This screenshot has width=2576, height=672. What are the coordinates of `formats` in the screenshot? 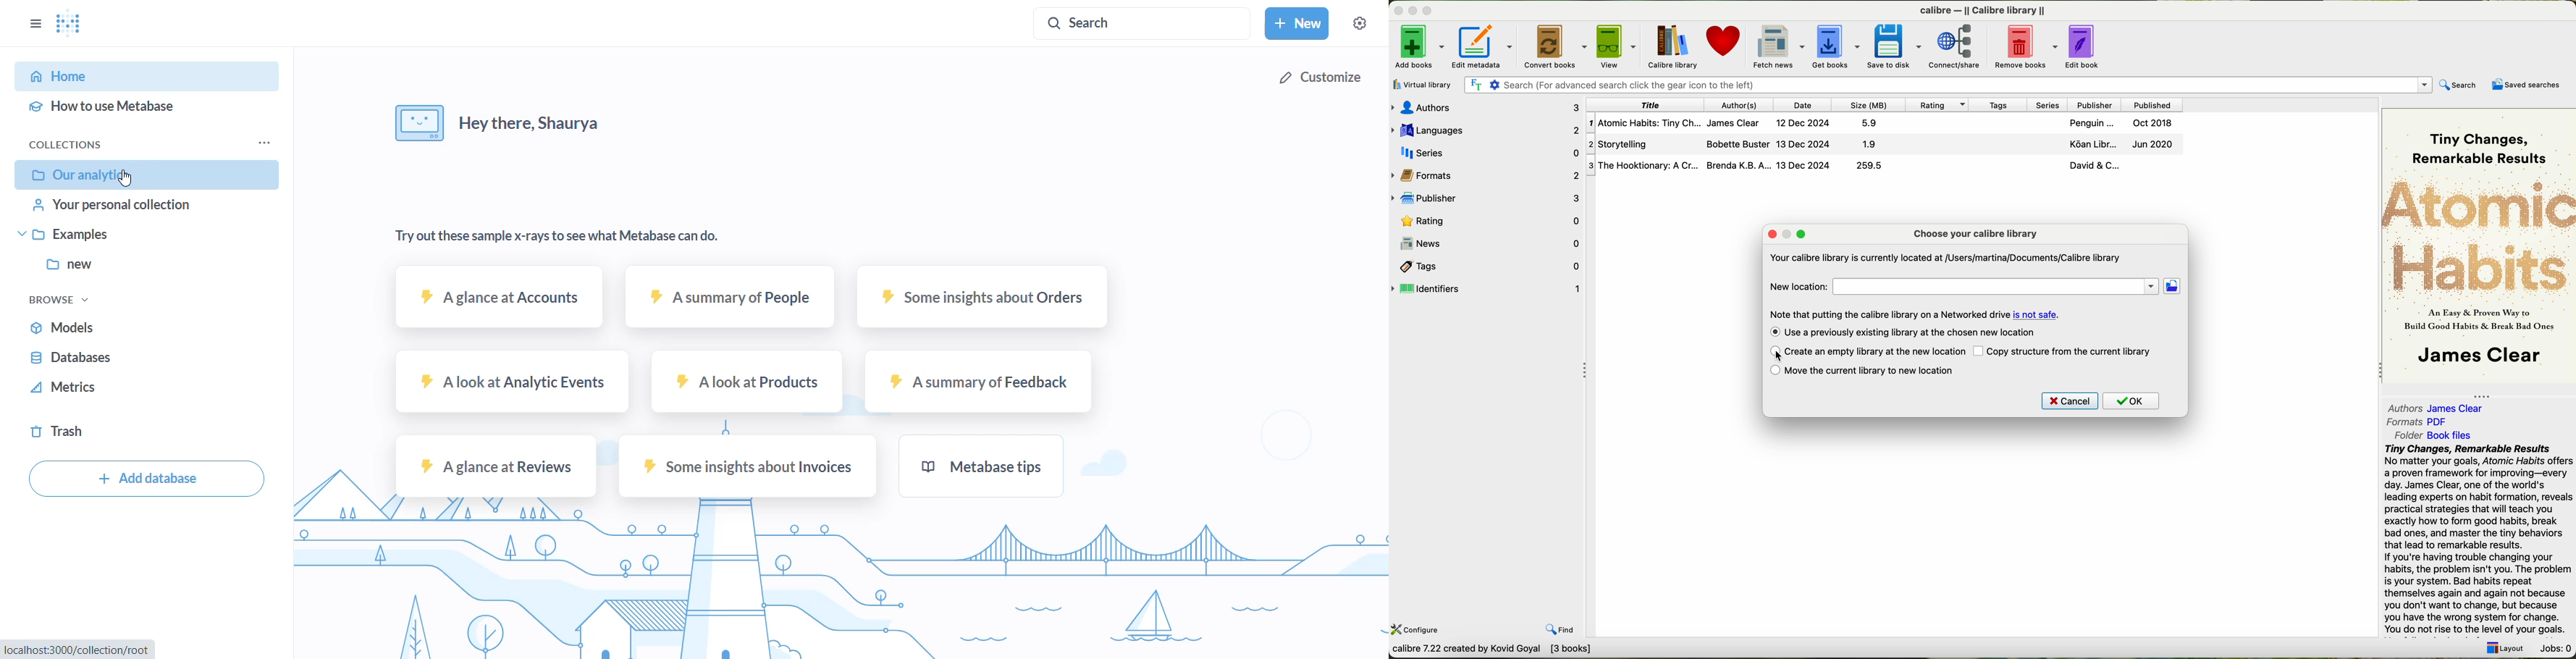 It's located at (1487, 174).